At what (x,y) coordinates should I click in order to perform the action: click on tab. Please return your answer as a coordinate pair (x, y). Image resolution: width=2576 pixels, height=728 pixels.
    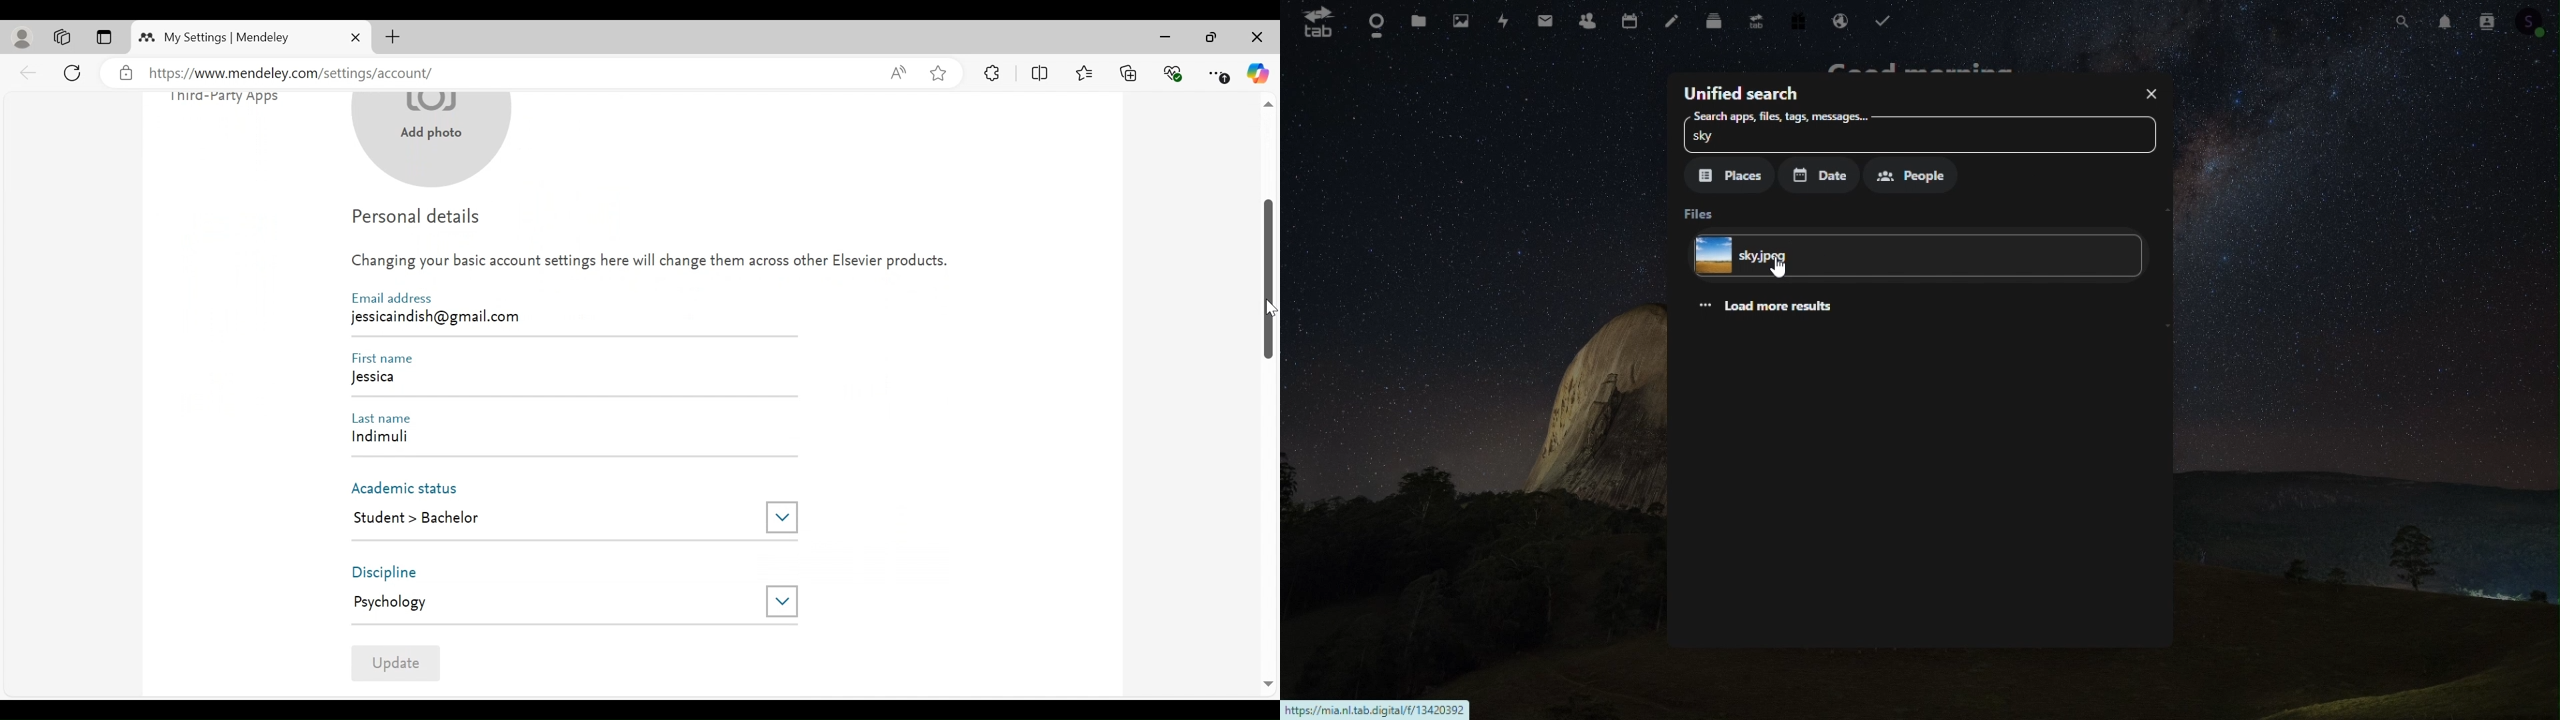
    Looking at the image, I should click on (1314, 22).